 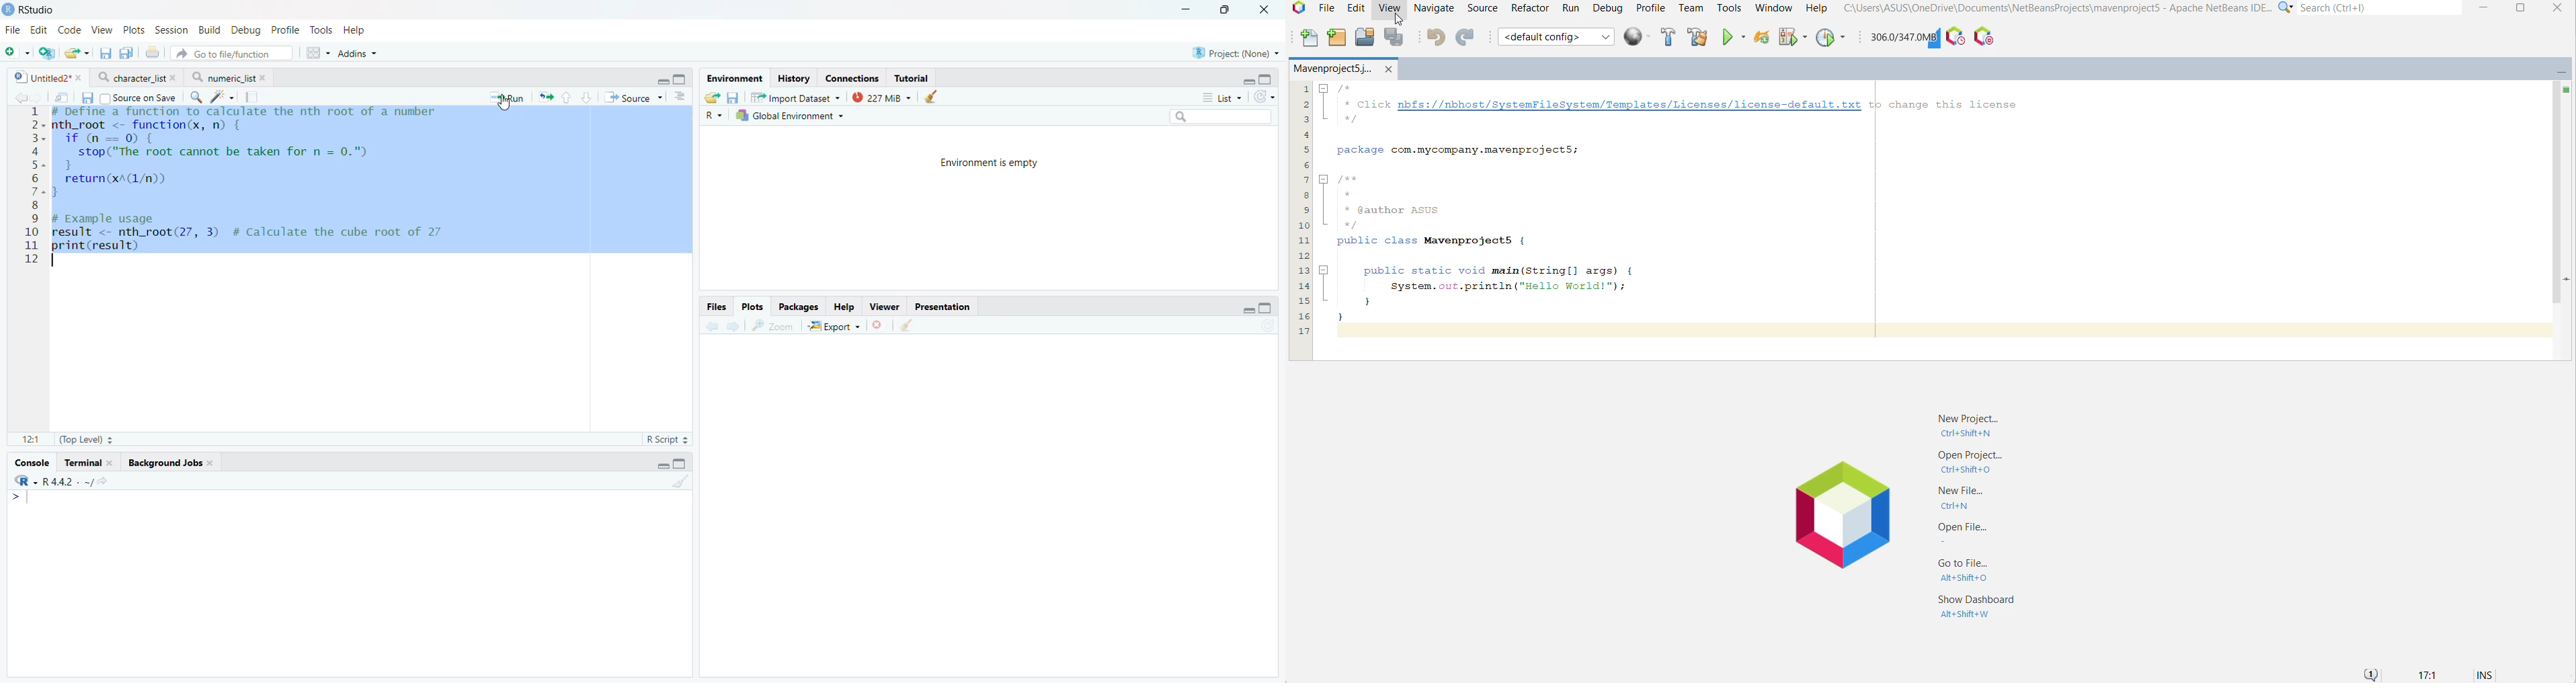 What do you see at coordinates (1266, 326) in the screenshot?
I see `Refresh list` at bounding box center [1266, 326].